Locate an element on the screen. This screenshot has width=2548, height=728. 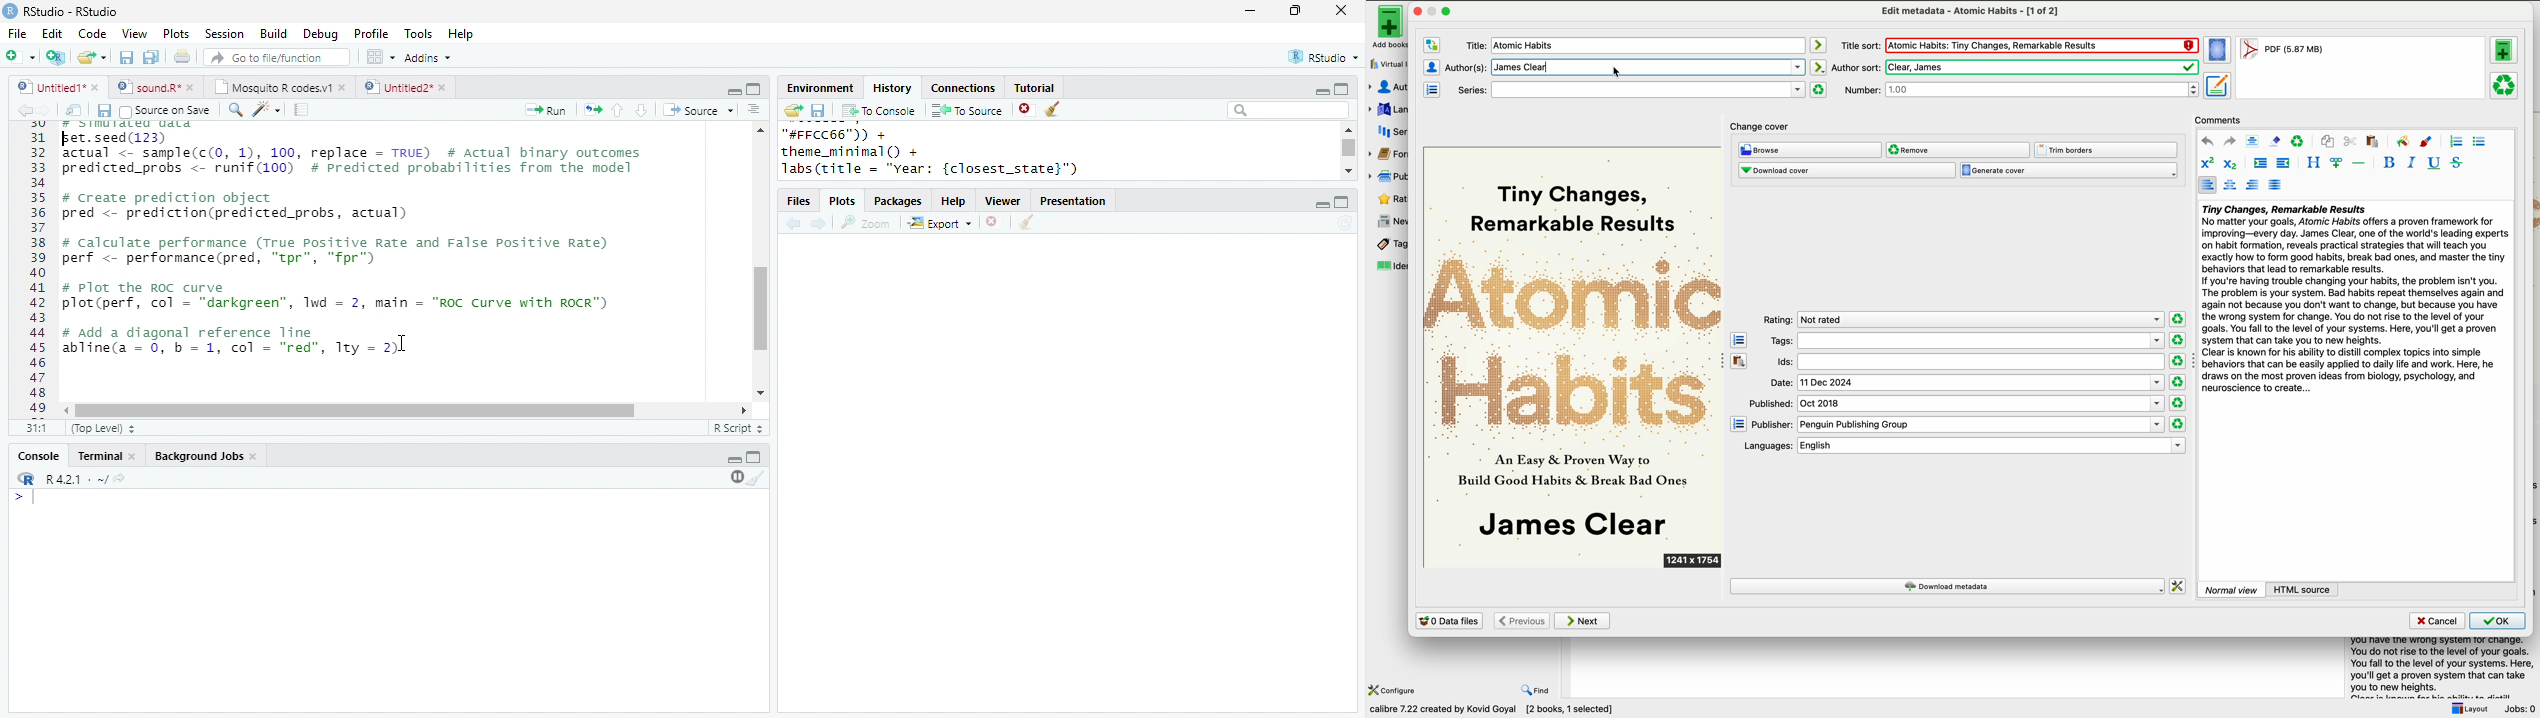
search is located at coordinates (236, 110).